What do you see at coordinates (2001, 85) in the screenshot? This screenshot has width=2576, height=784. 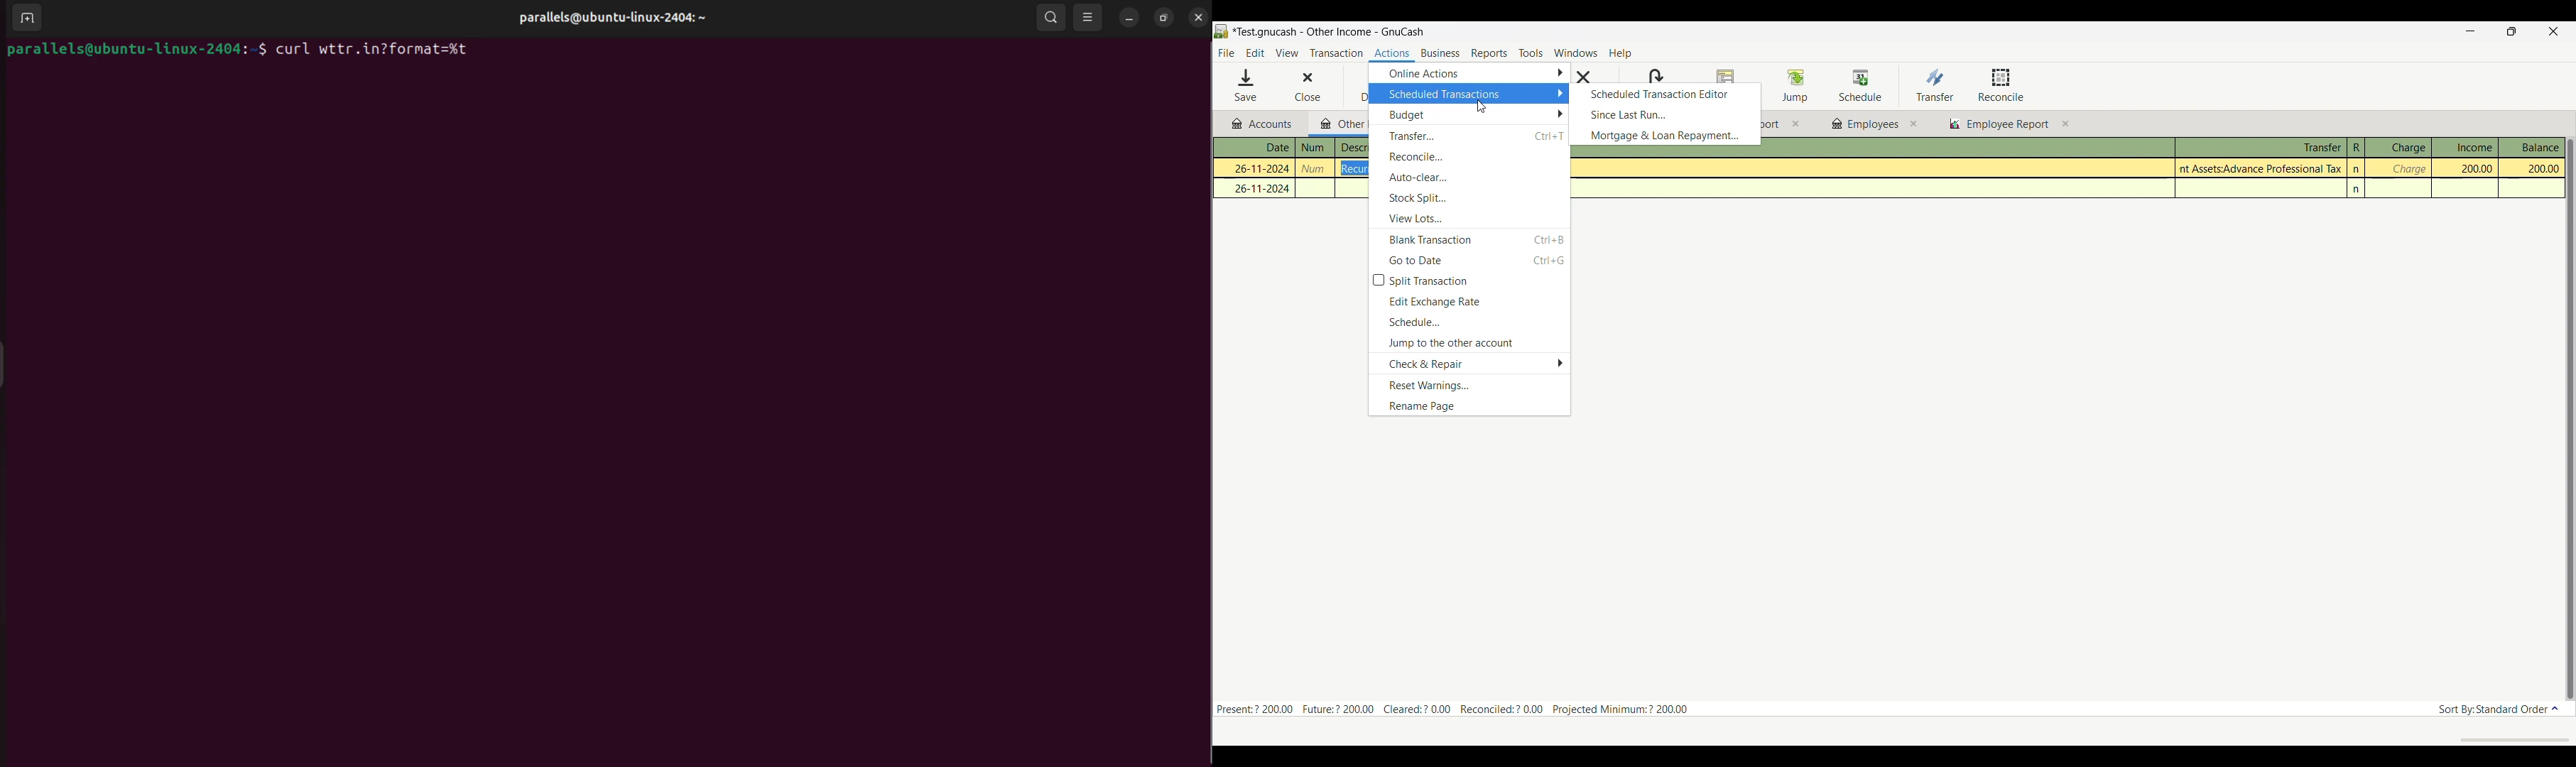 I see `Reconcile` at bounding box center [2001, 85].